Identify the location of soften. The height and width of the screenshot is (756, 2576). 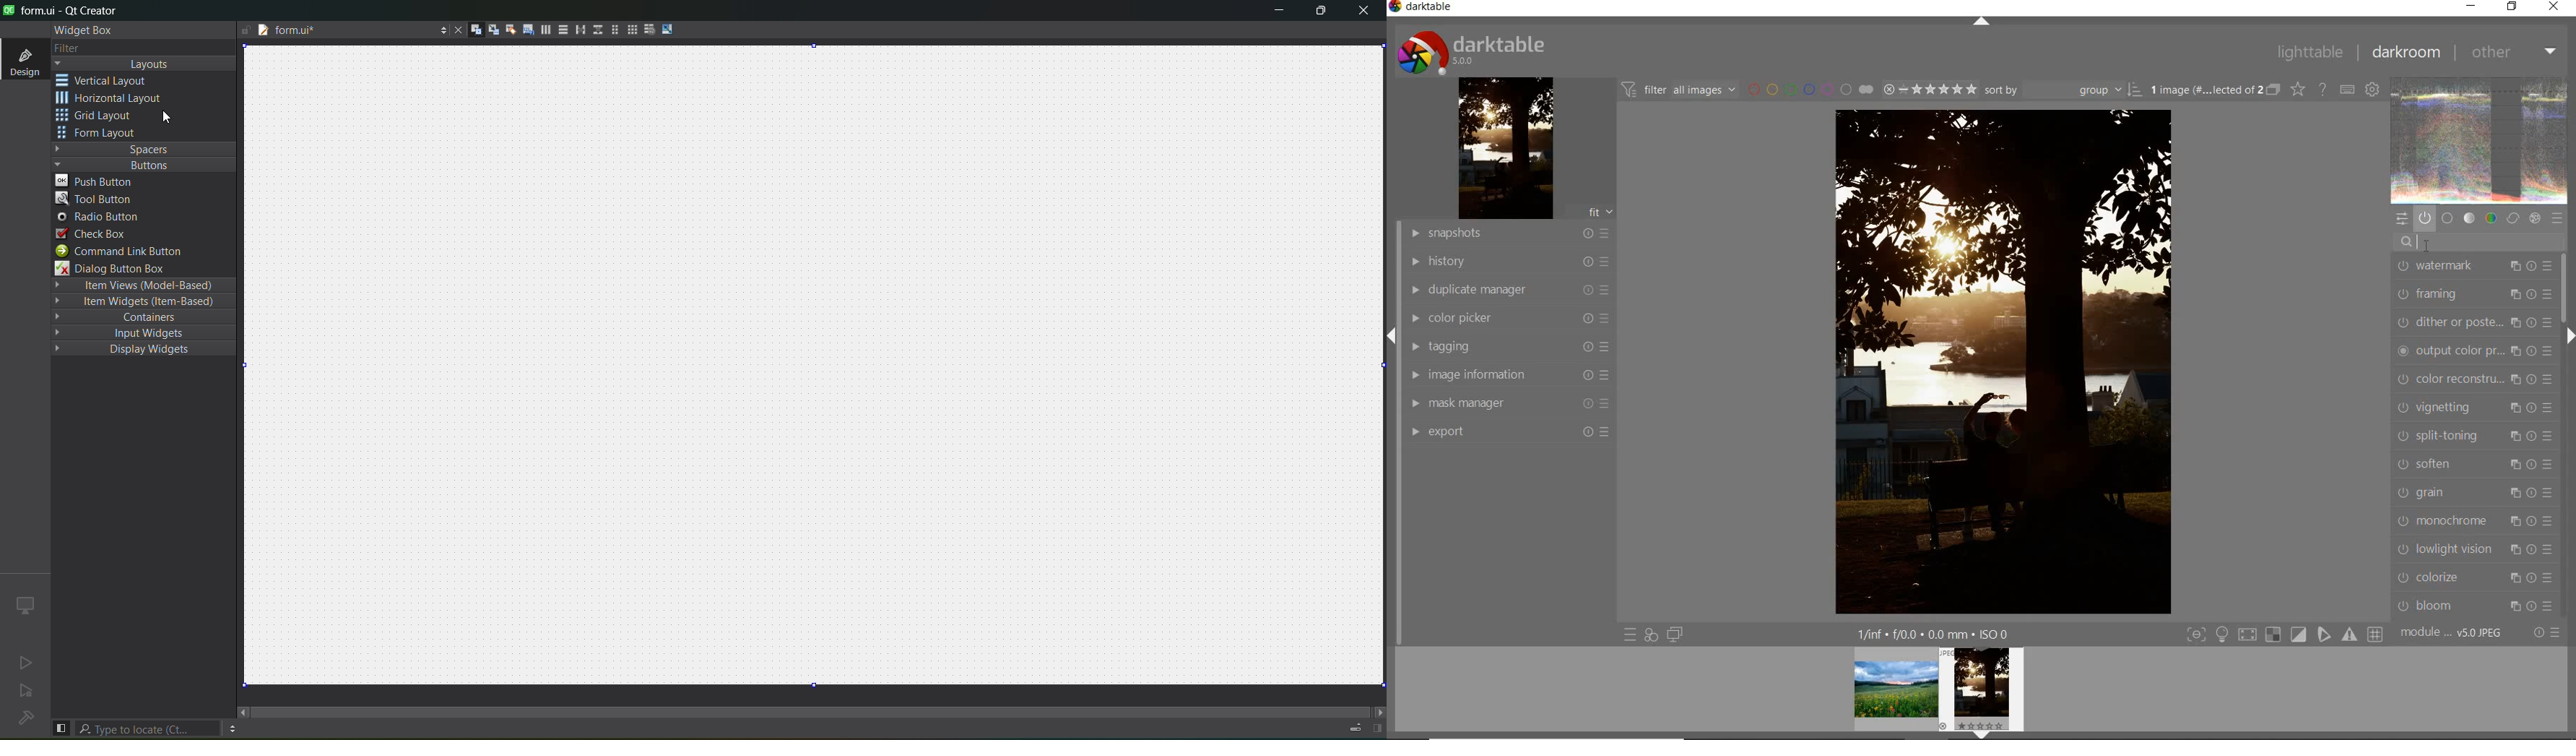
(2474, 464).